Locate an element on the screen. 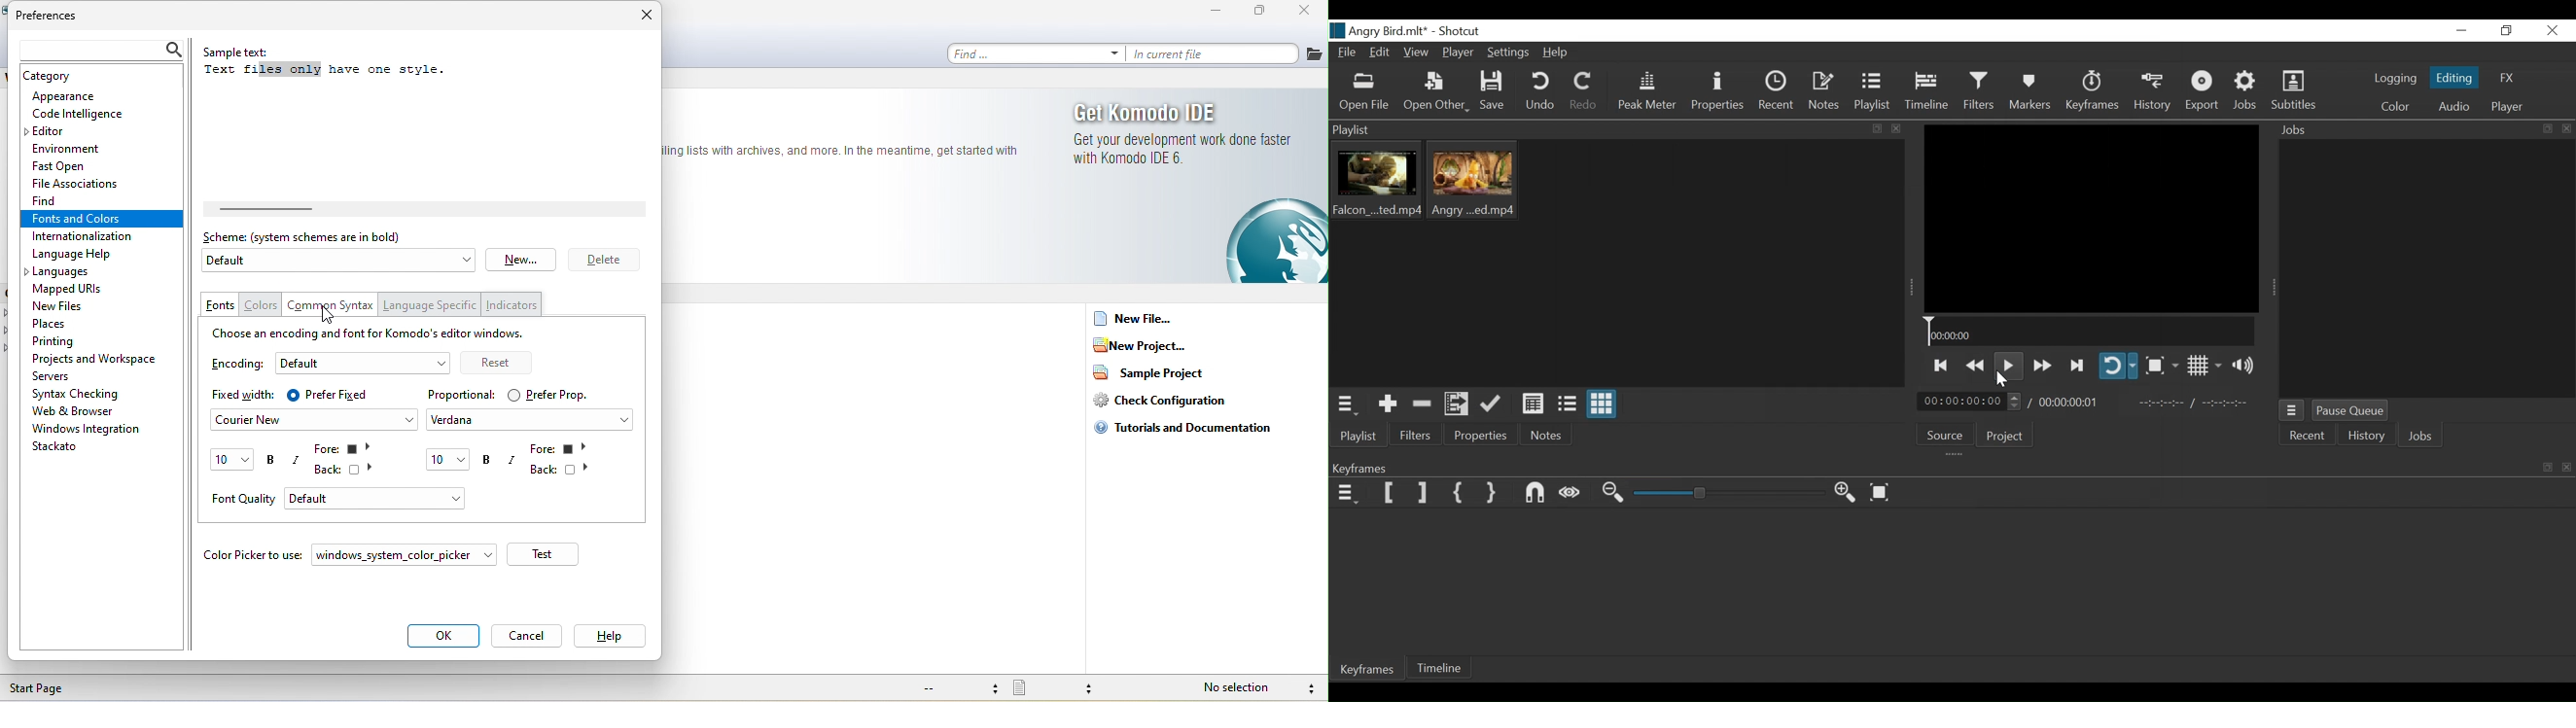 Image resolution: width=2576 pixels, height=728 pixels. Edit is located at coordinates (1382, 53).